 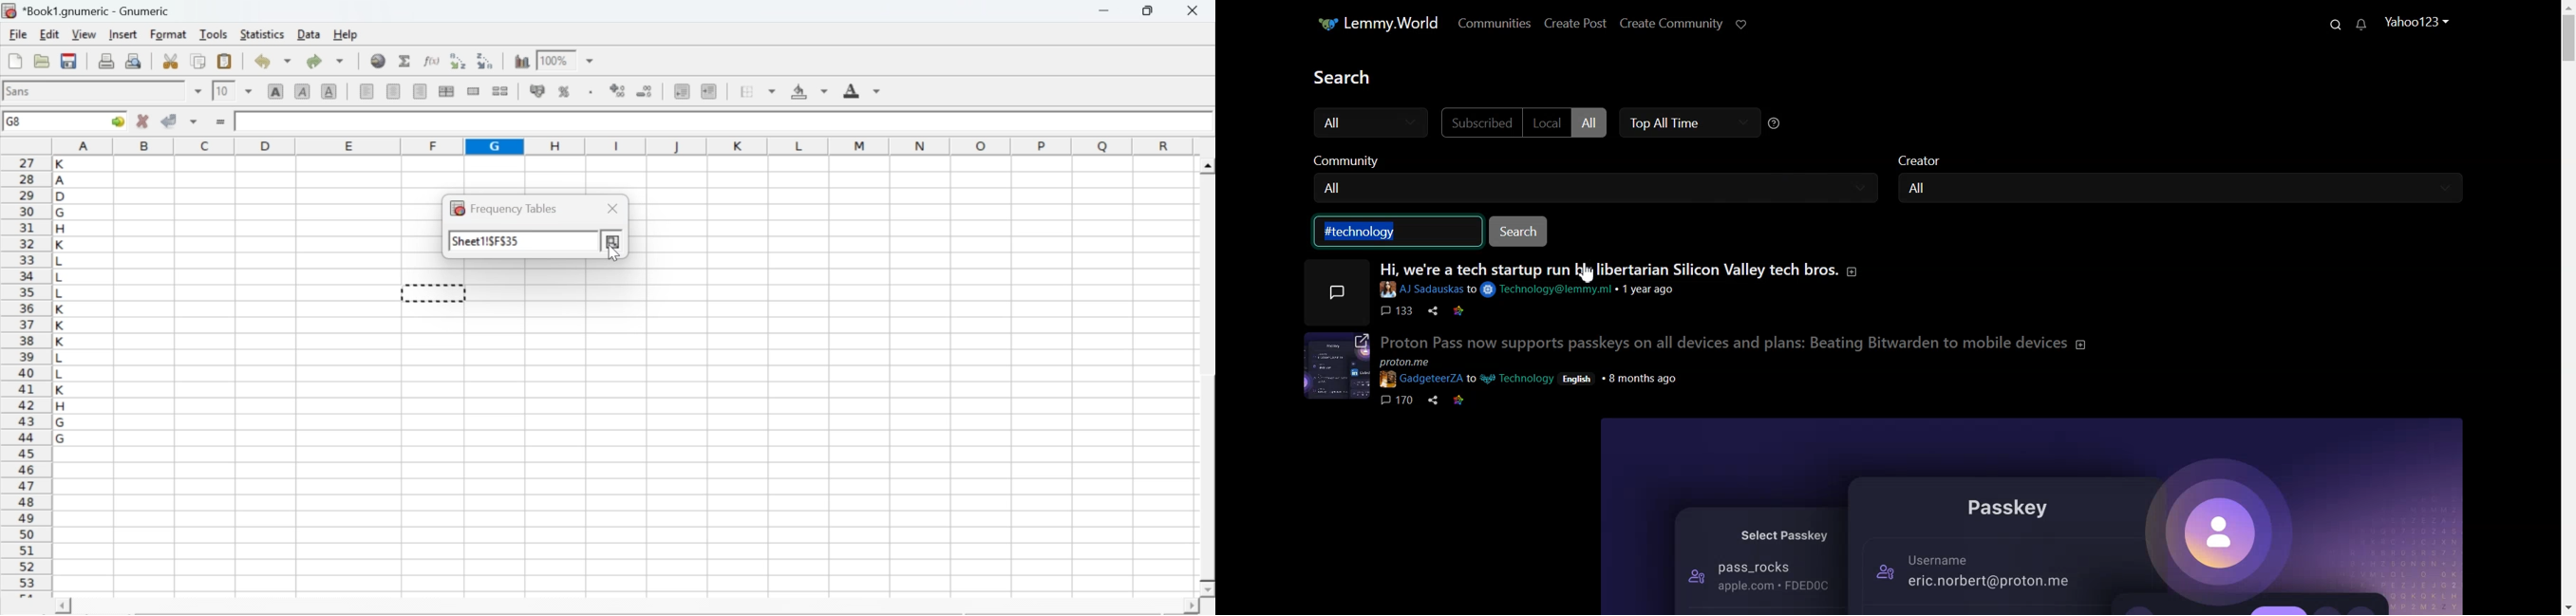 I want to click on go to, so click(x=116, y=121).